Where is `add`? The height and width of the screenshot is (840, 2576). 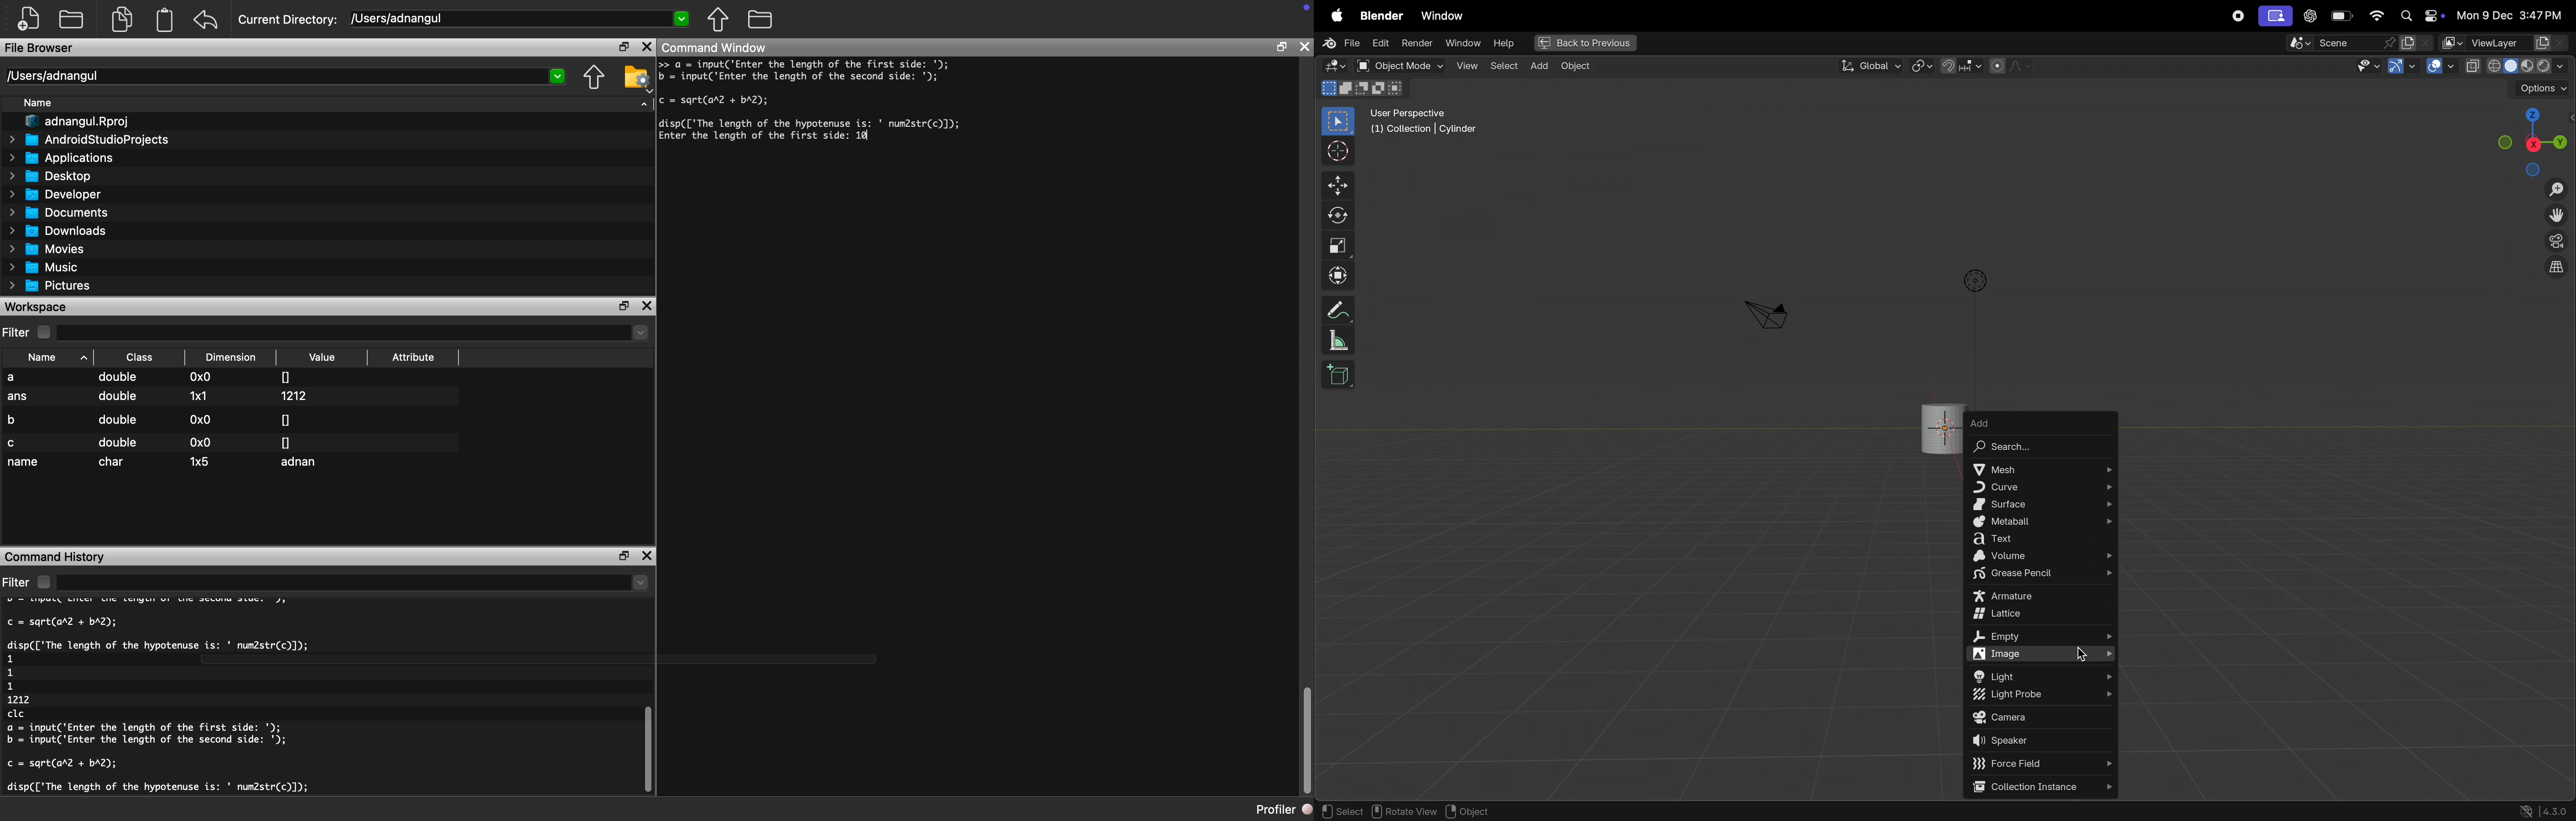 add is located at coordinates (2009, 422).